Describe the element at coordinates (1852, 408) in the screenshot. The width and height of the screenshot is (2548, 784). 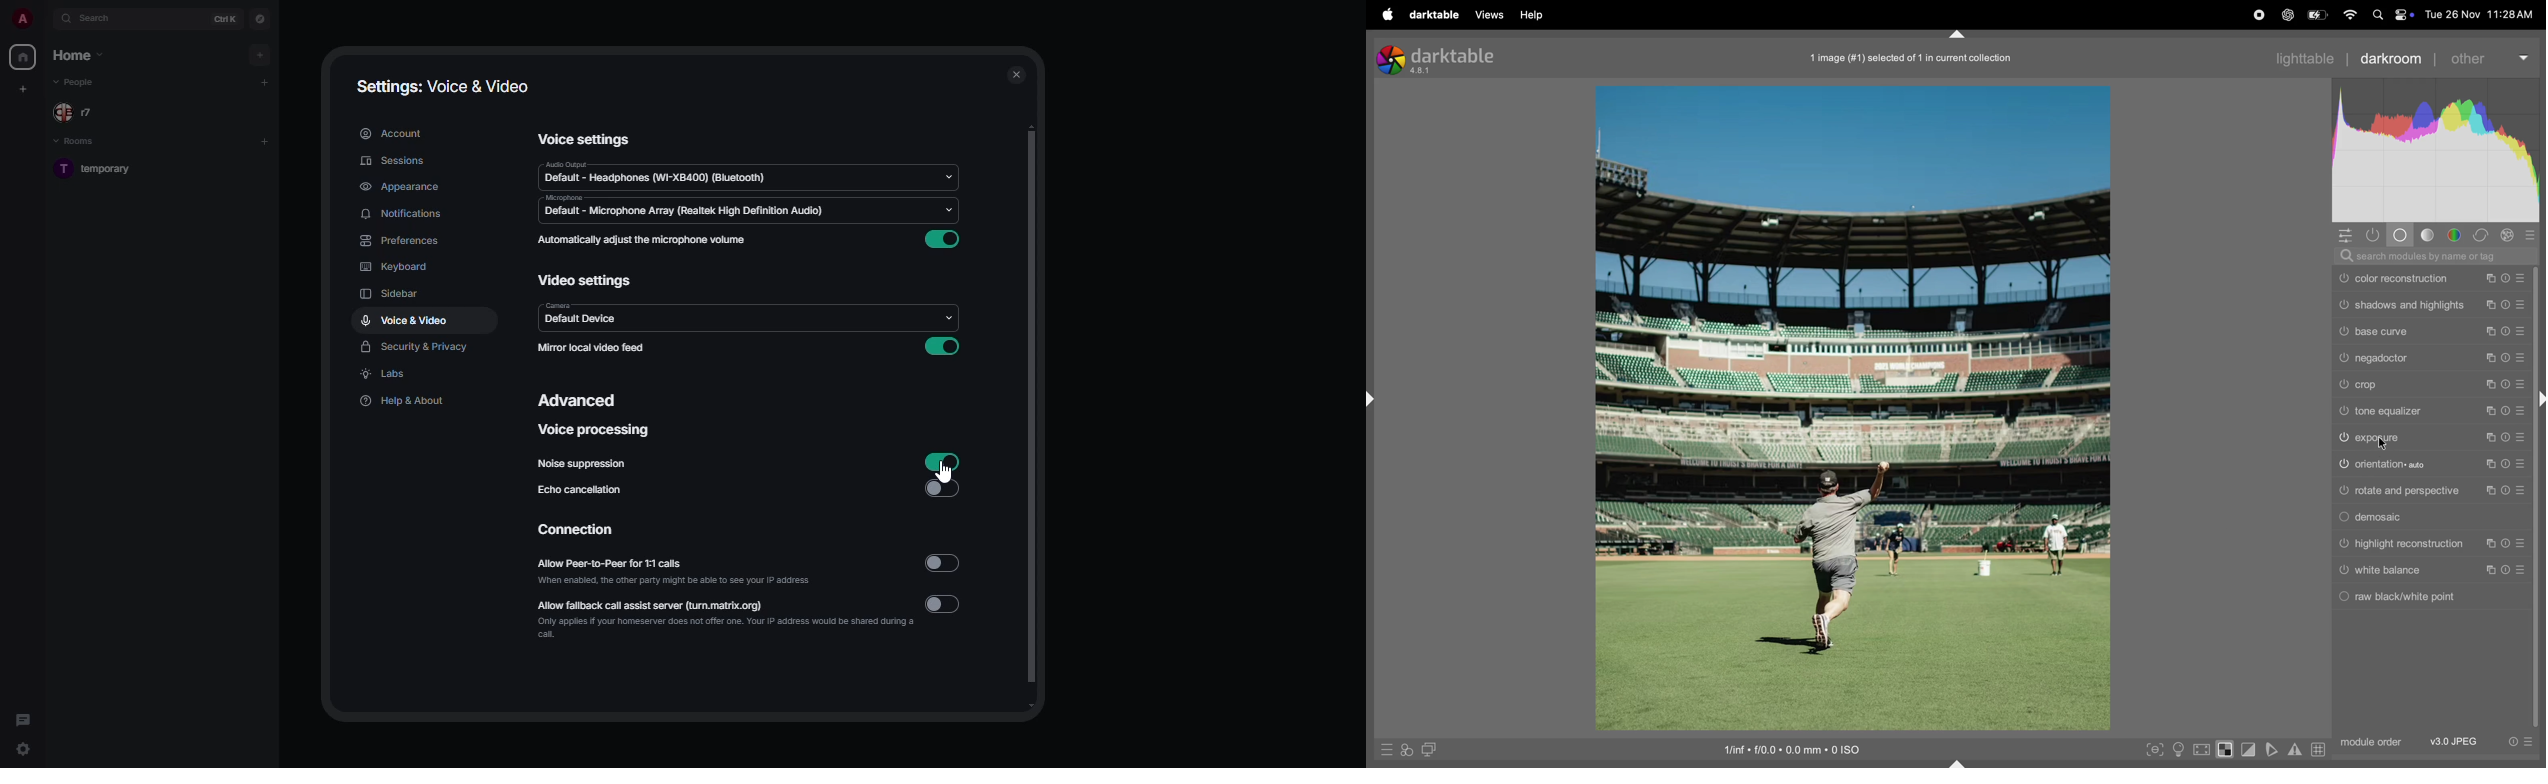
I see `image` at that location.